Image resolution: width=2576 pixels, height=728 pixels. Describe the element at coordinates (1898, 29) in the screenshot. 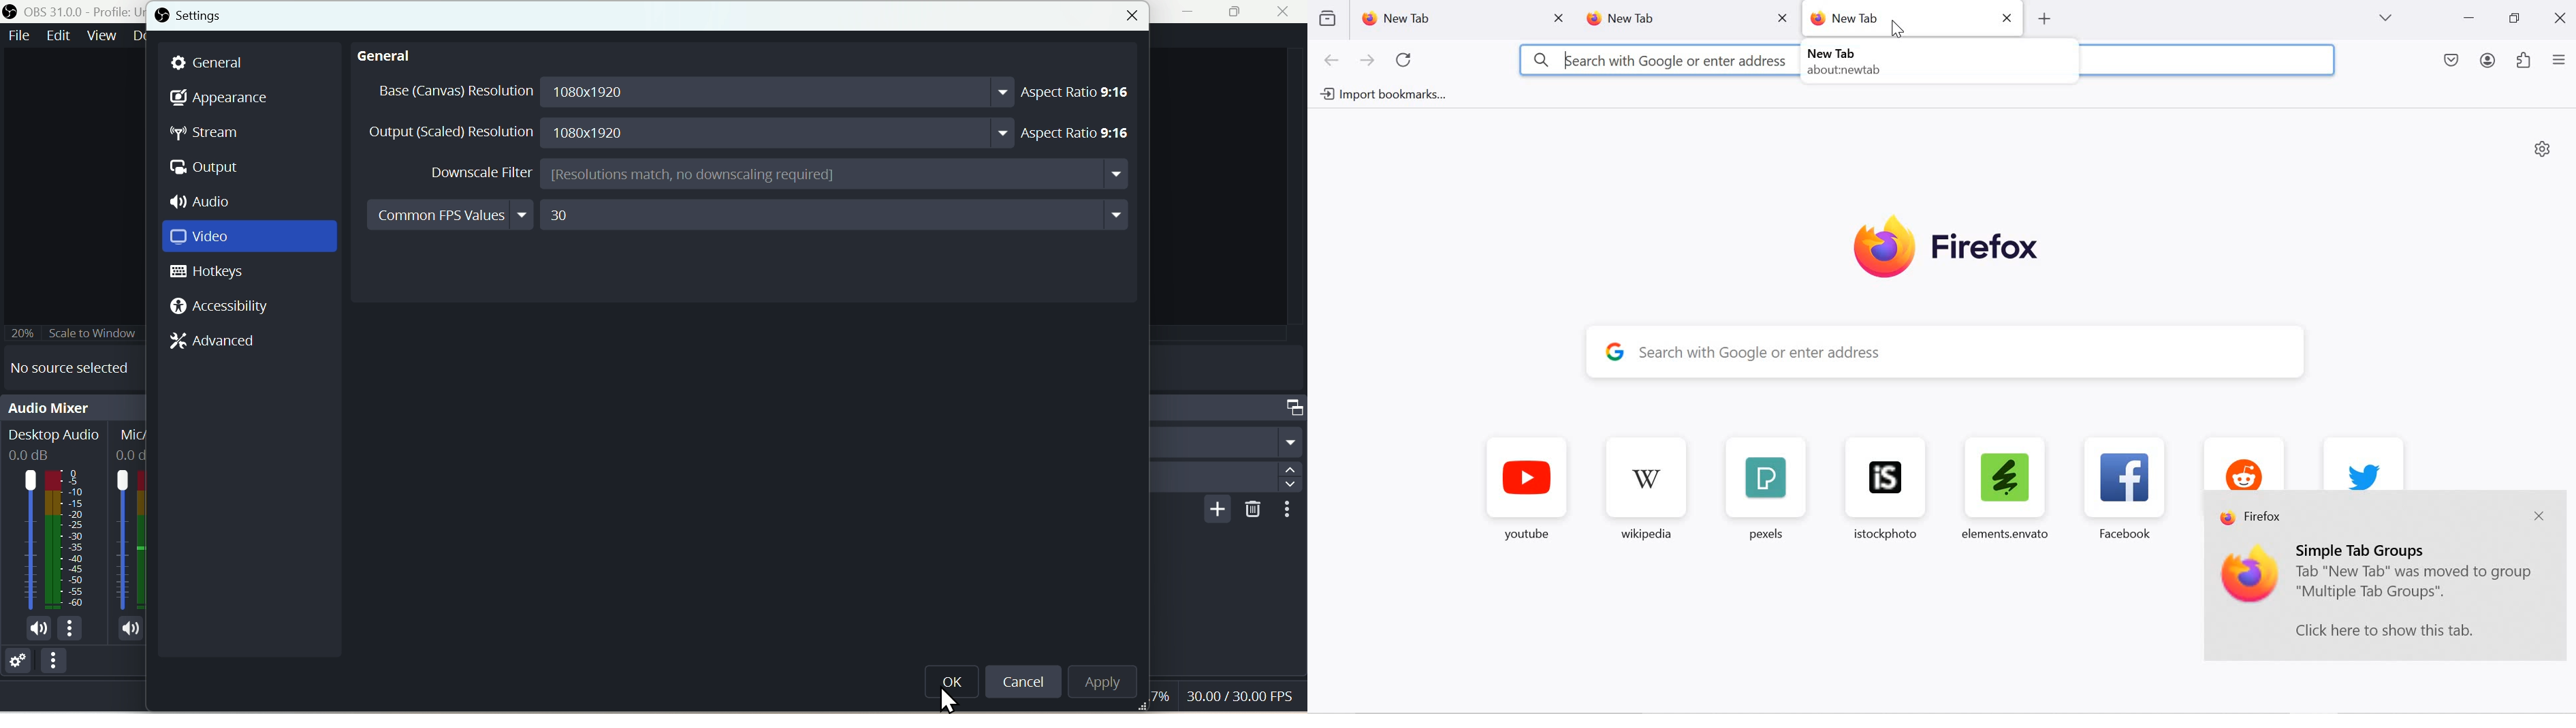

I see `cursor` at that location.